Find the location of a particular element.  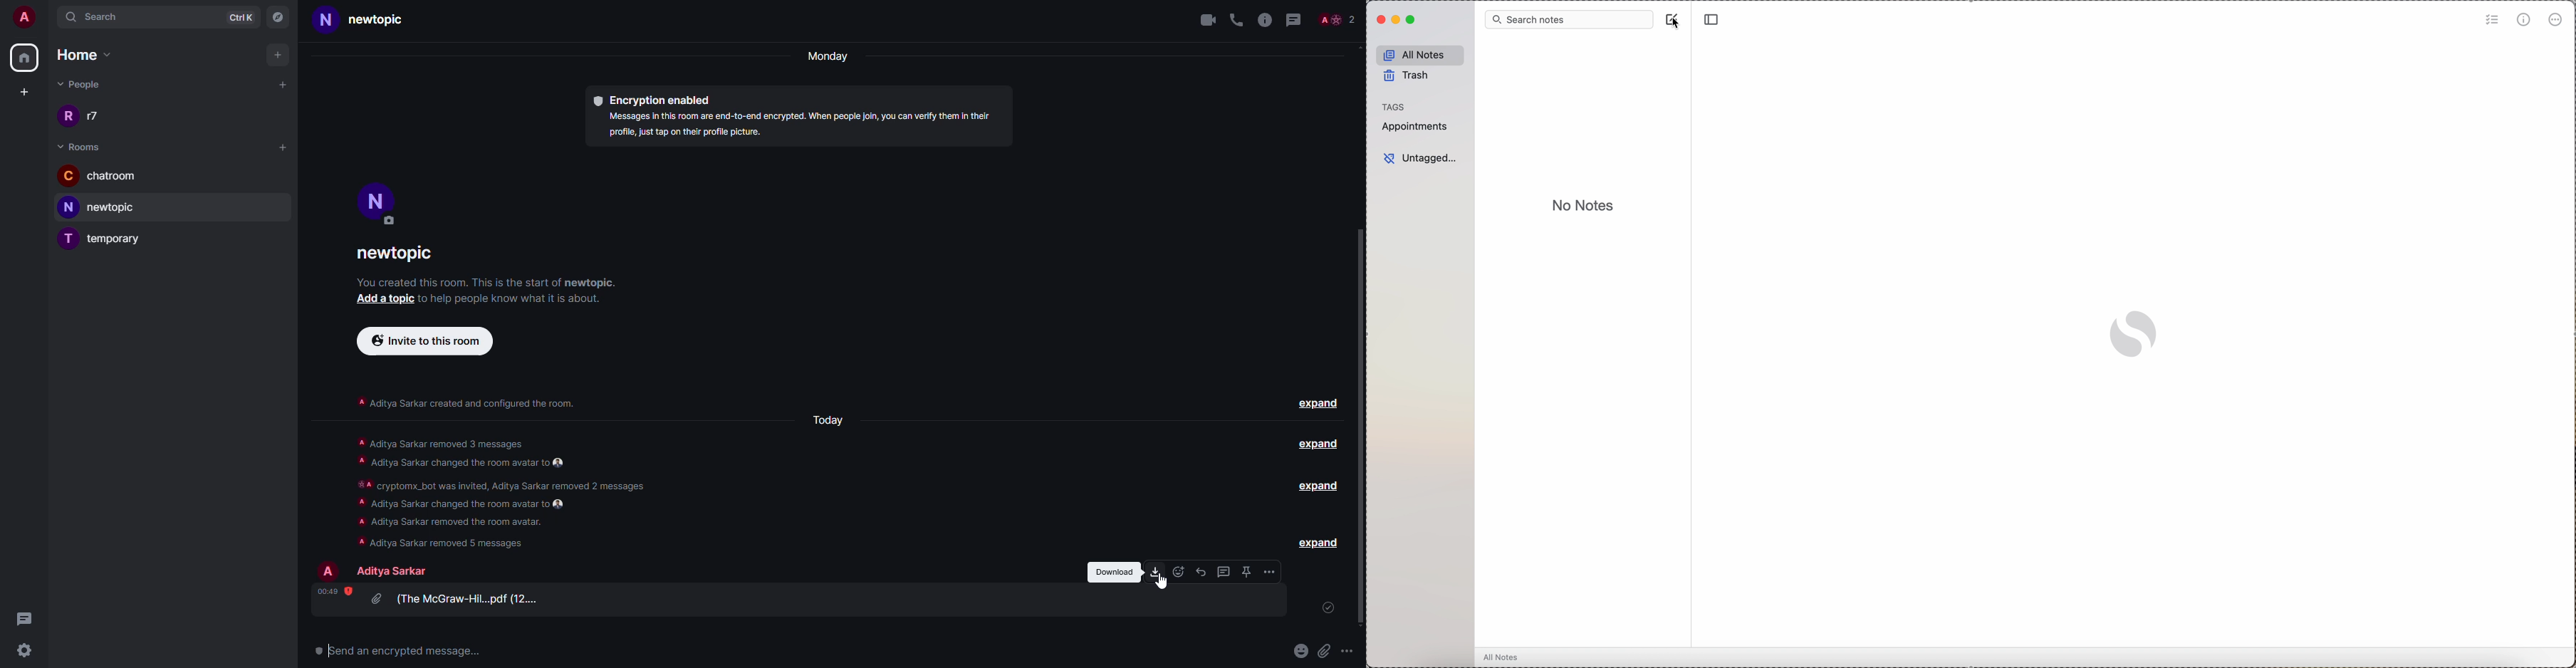

encryption enabled is located at coordinates (657, 98).